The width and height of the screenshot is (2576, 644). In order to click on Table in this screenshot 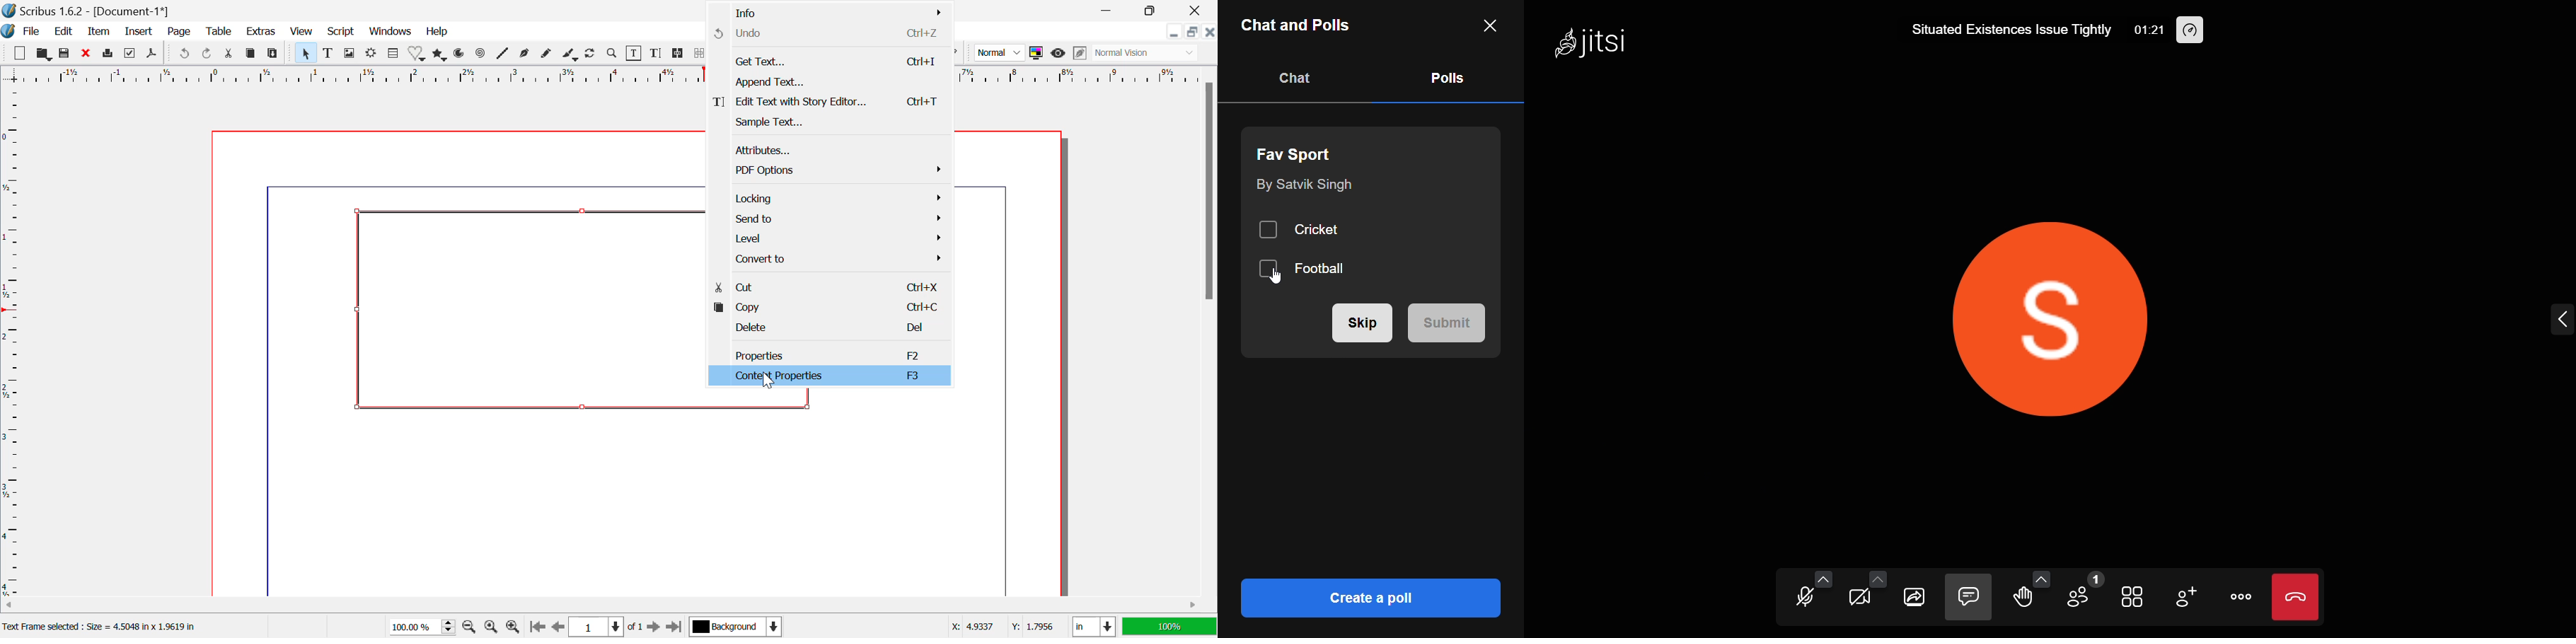, I will do `click(219, 33)`.